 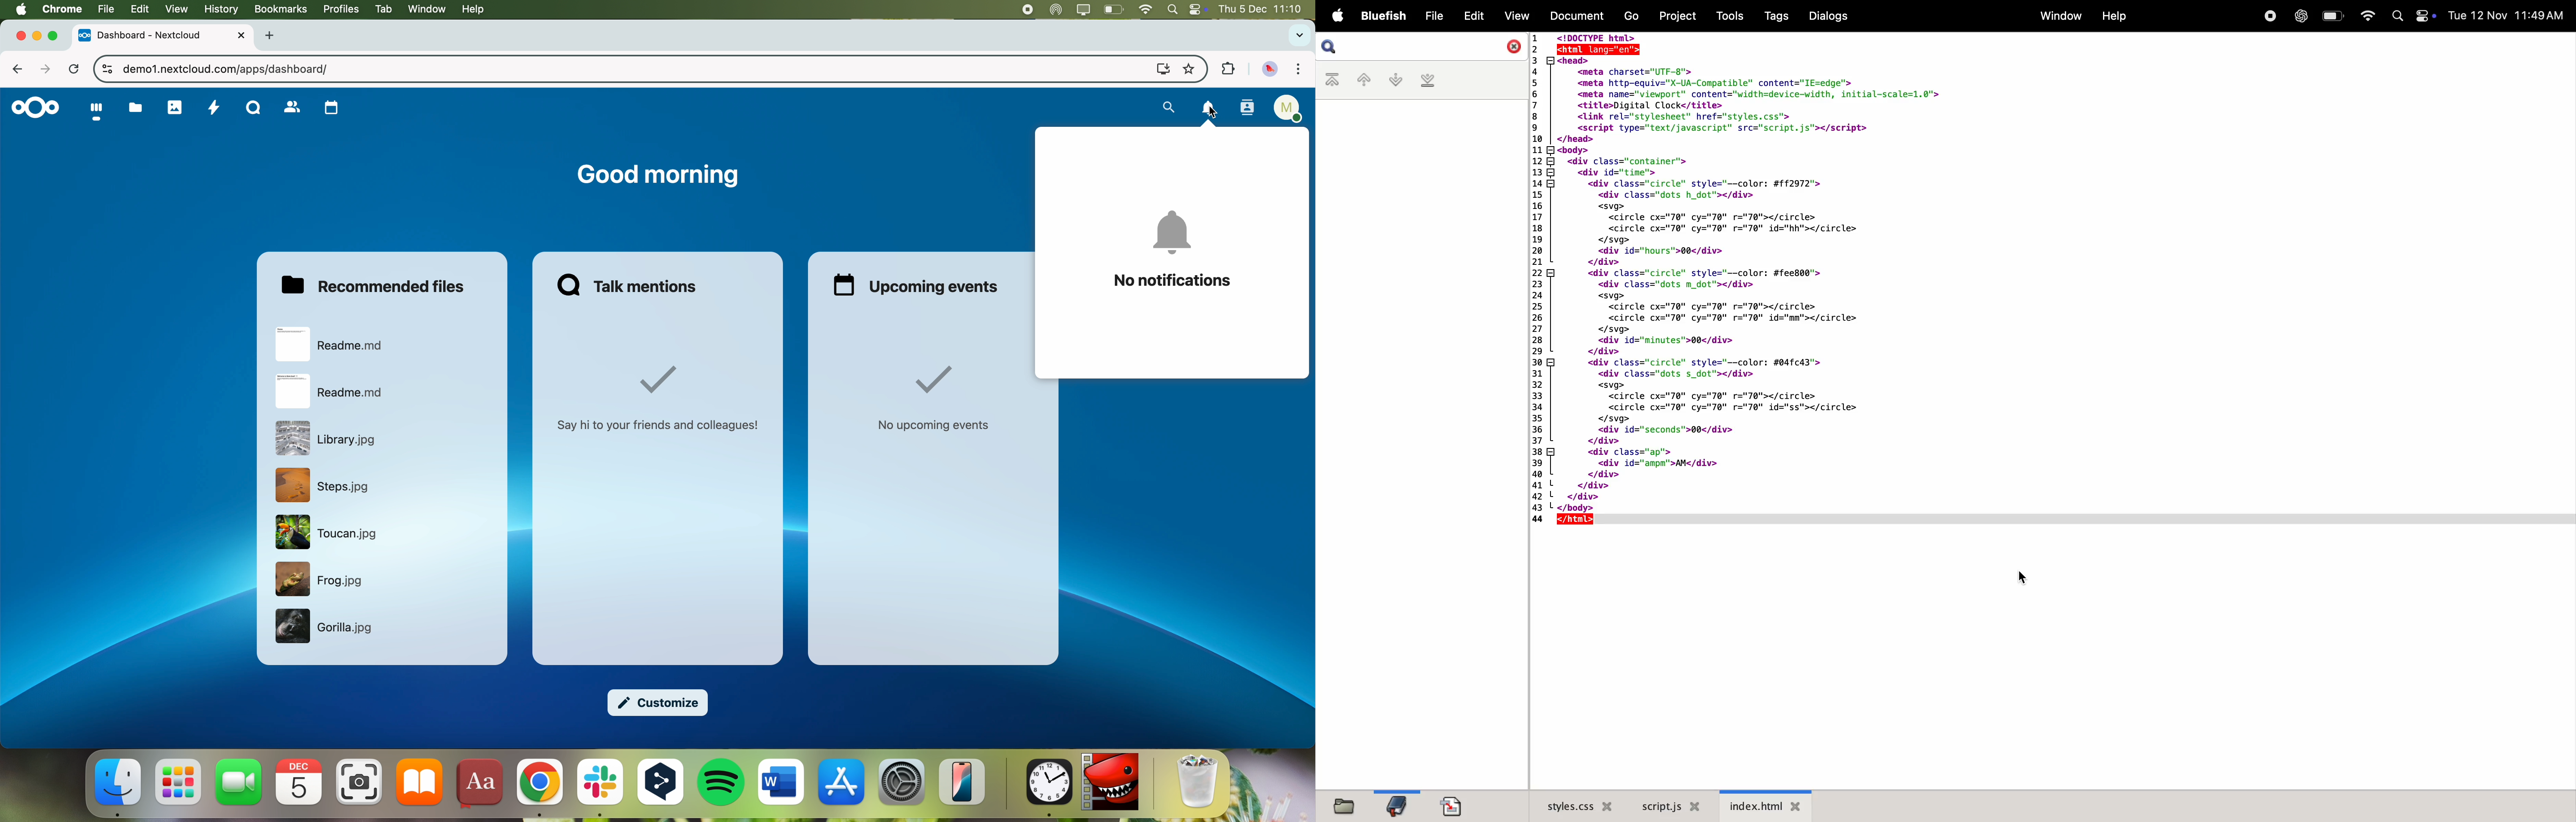 I want to click on upcoming events, so click(x=918, y=285).